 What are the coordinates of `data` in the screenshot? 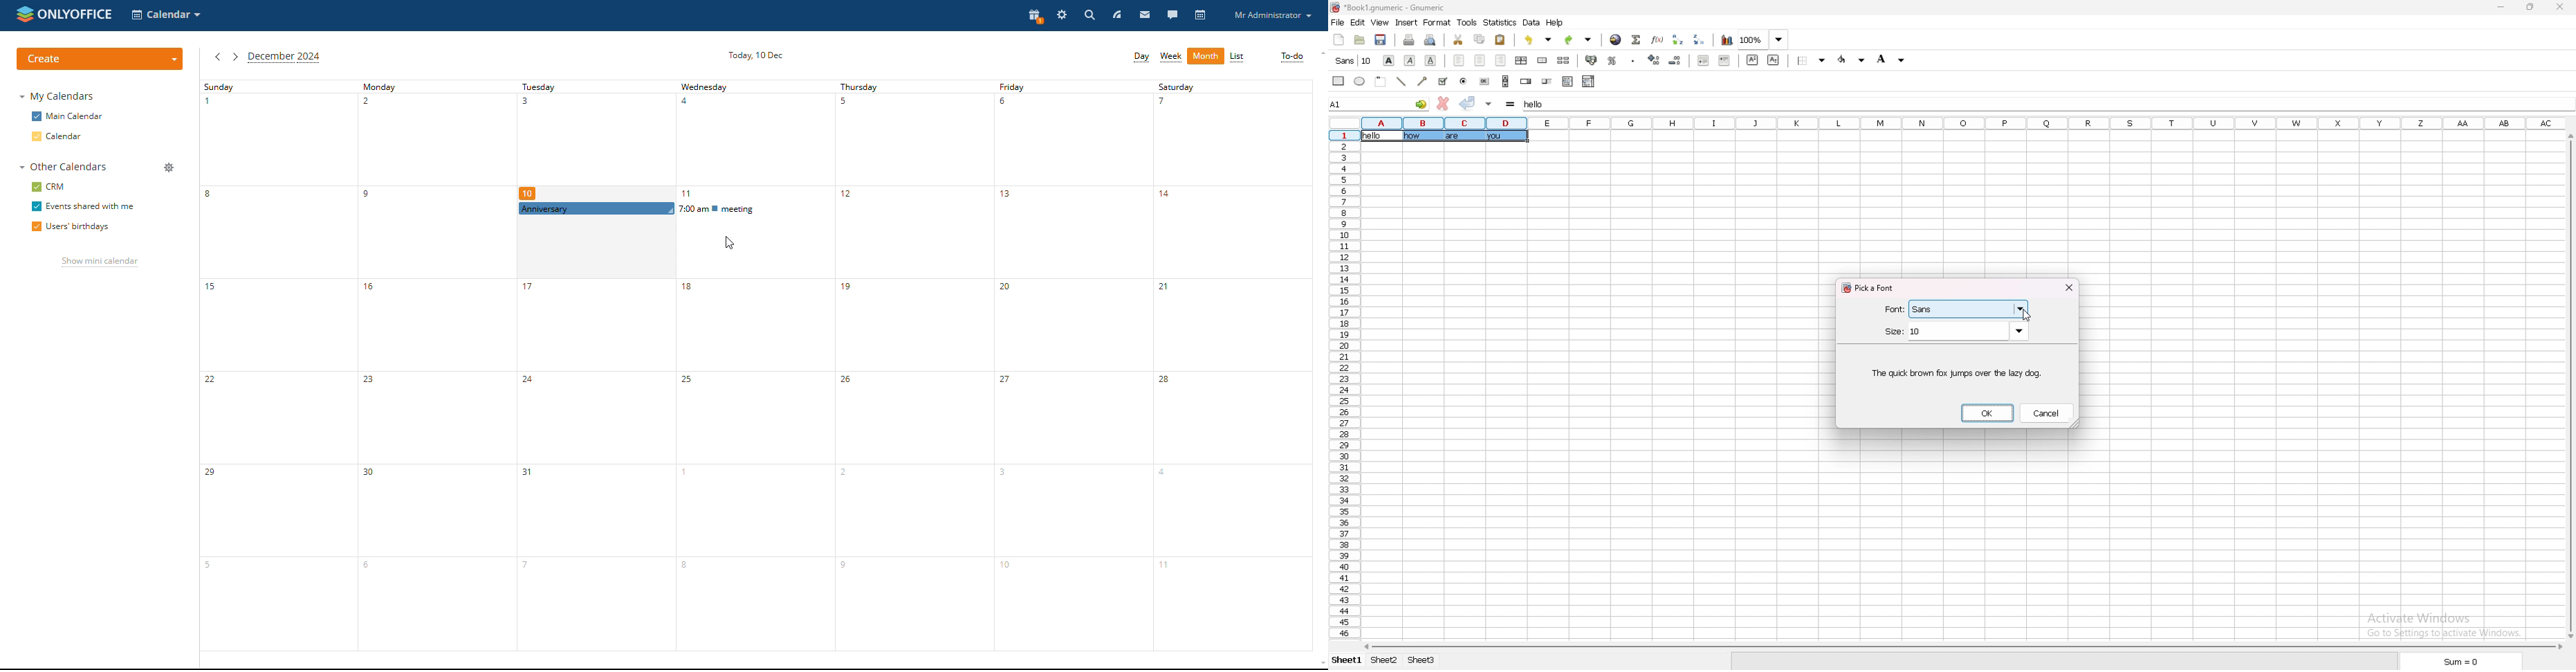 It's located at (1532, 23).